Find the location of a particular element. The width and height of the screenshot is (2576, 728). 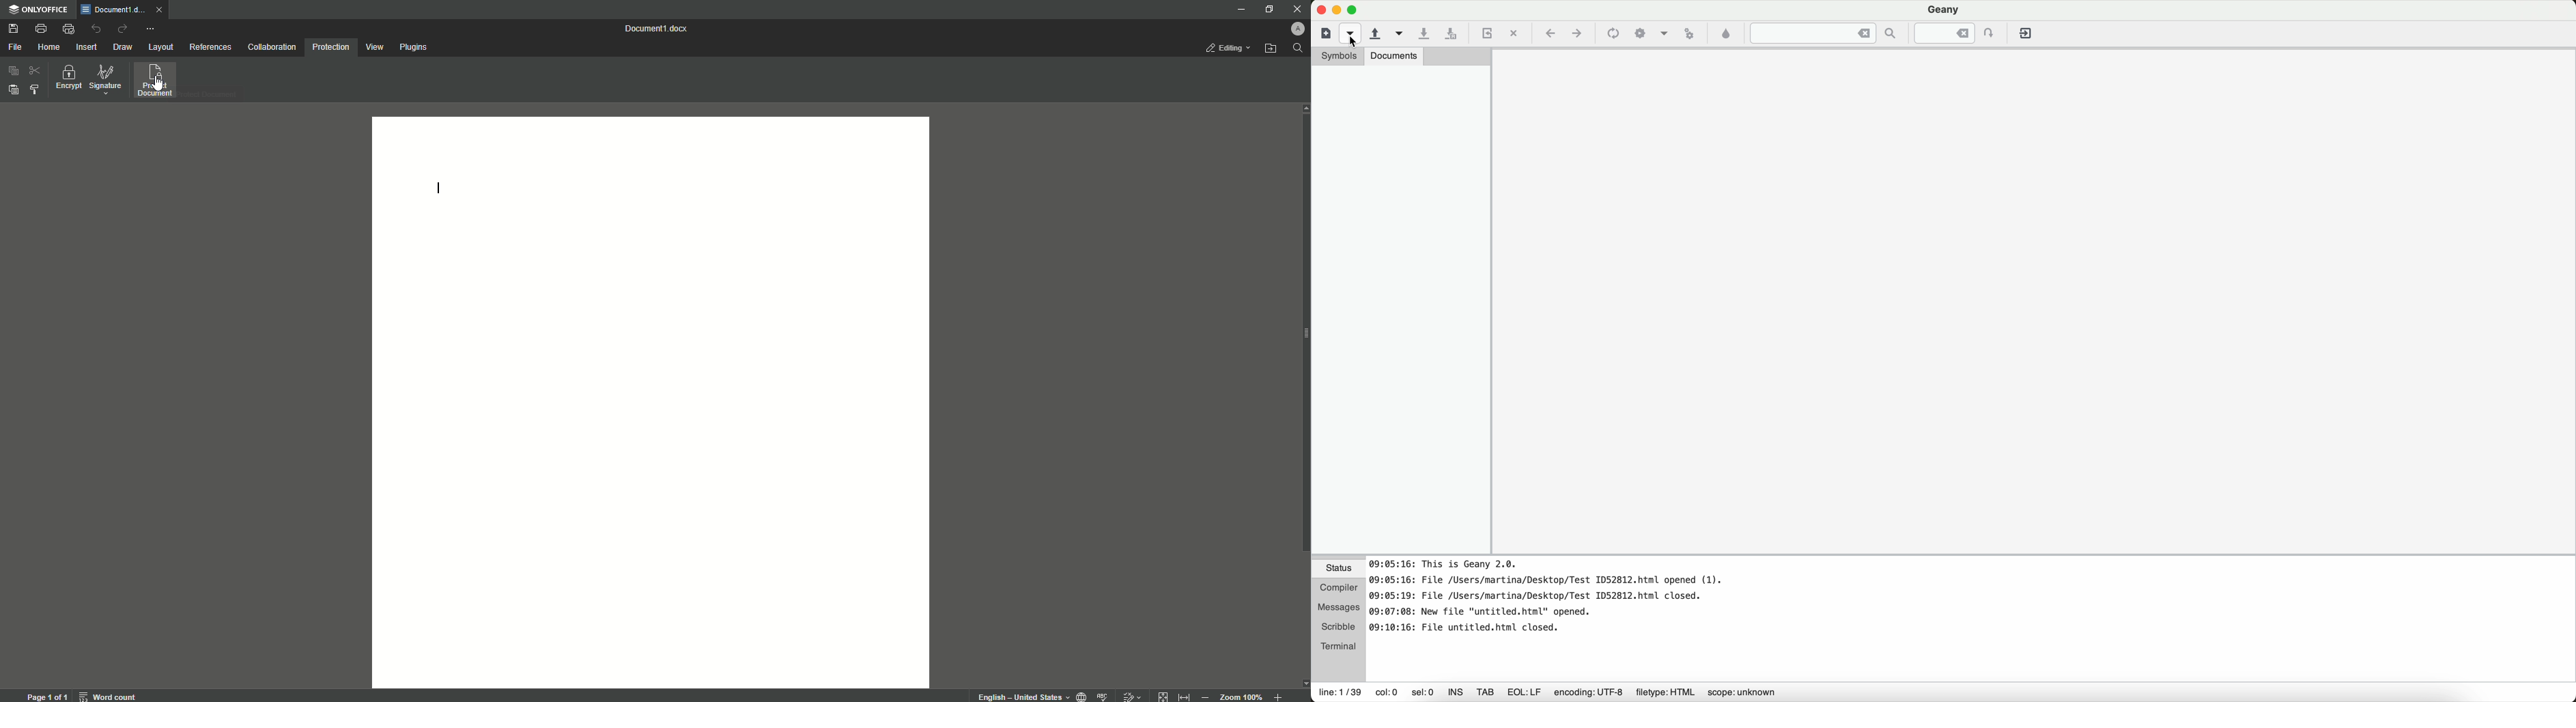

Minimize is located at coordinates (1239, 10).